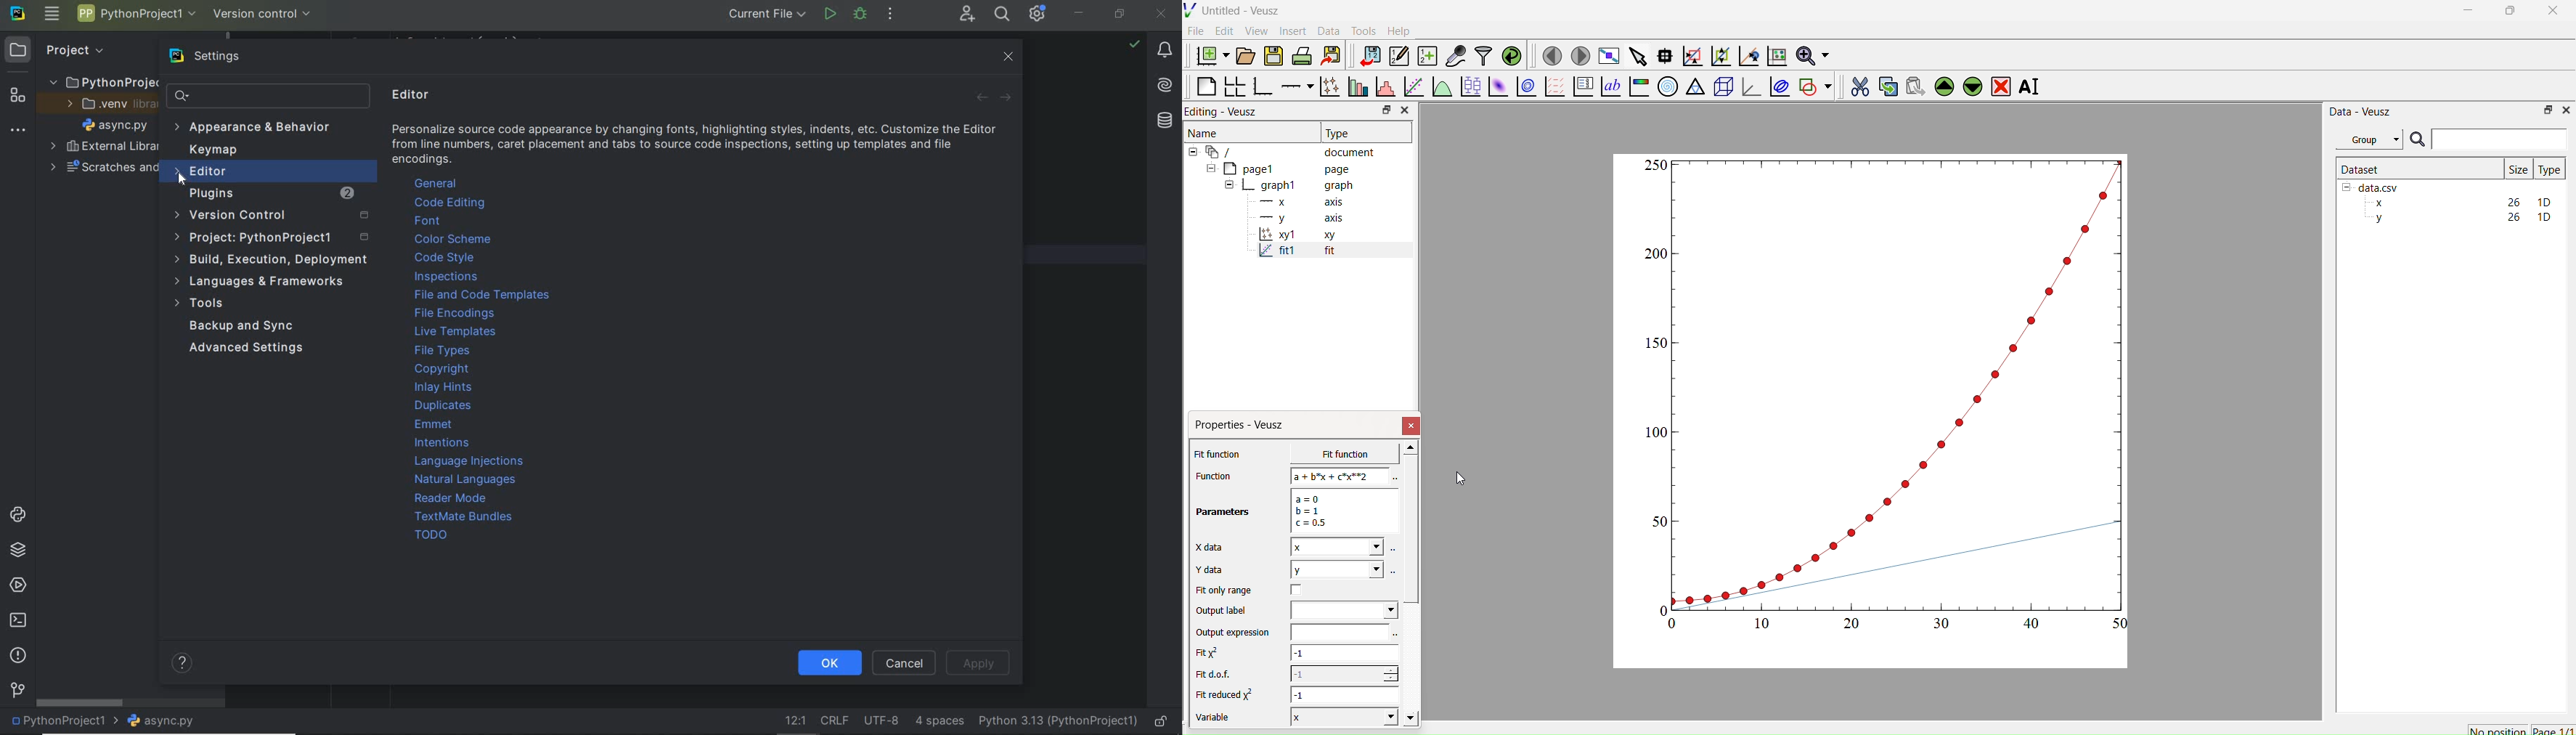 The image size is (2576, 756). What do you see at coordinates (1336, 569) in the screenshot?
I see `y` at bounding box center [1336, 569].